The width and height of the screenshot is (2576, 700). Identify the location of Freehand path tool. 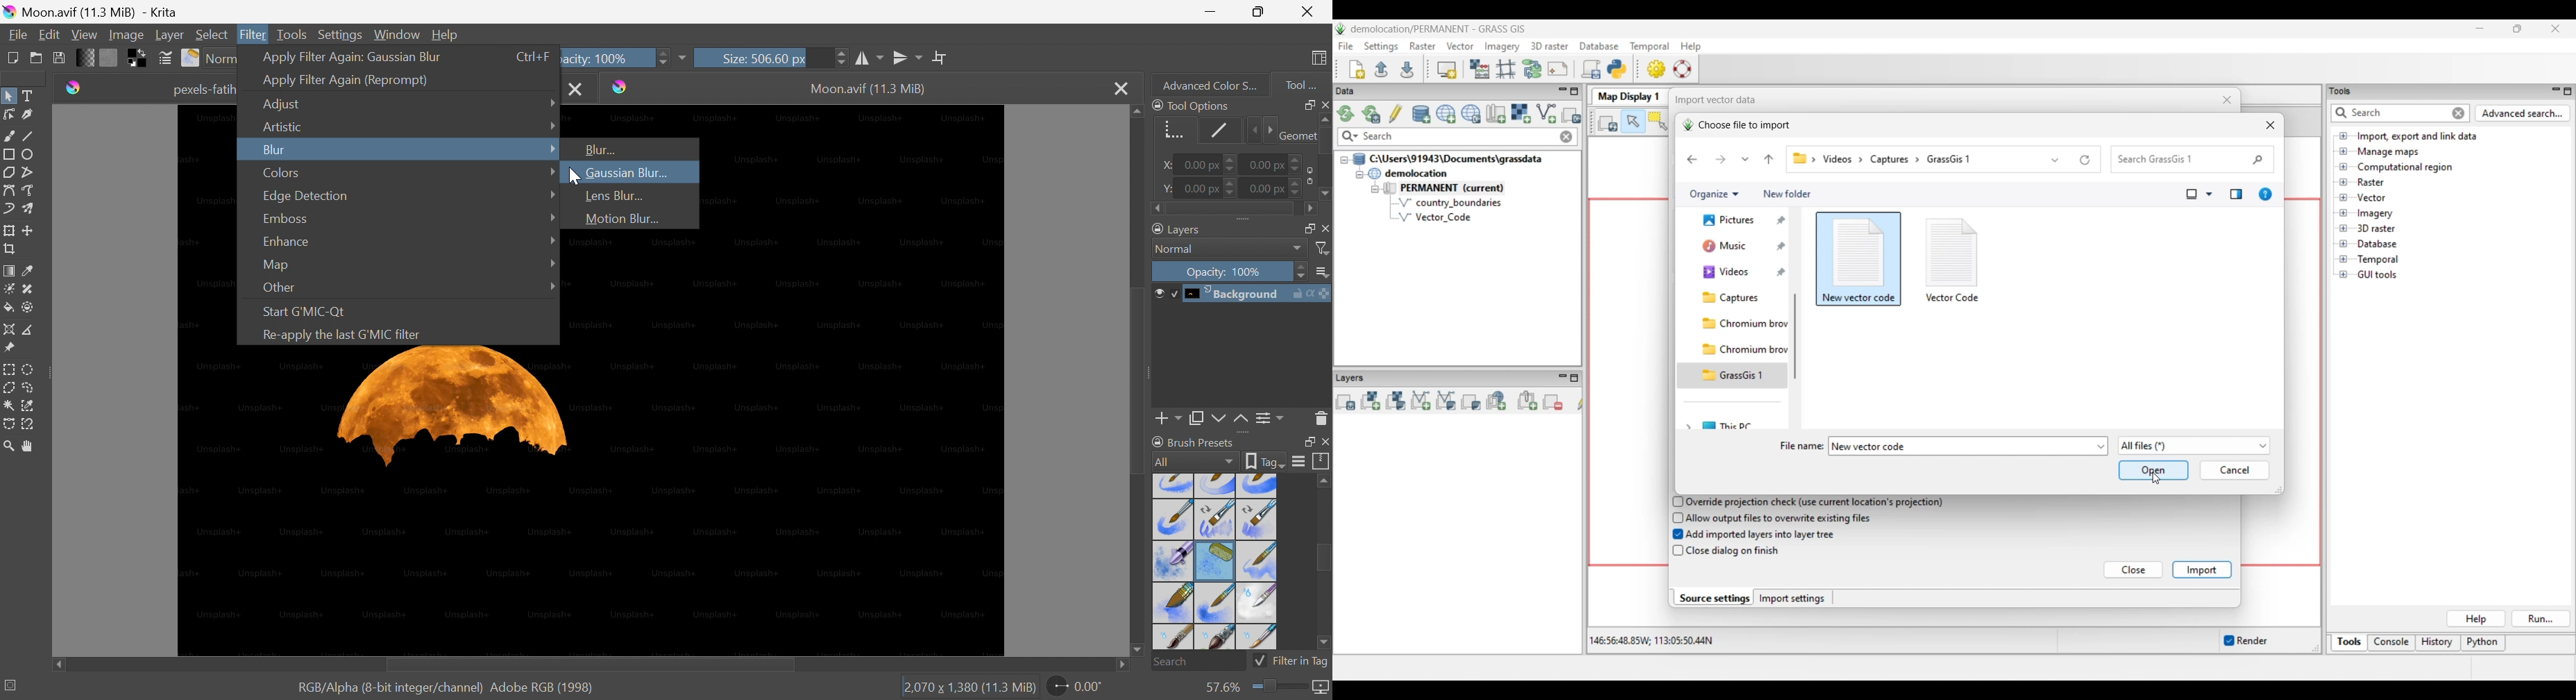
(28, 190).